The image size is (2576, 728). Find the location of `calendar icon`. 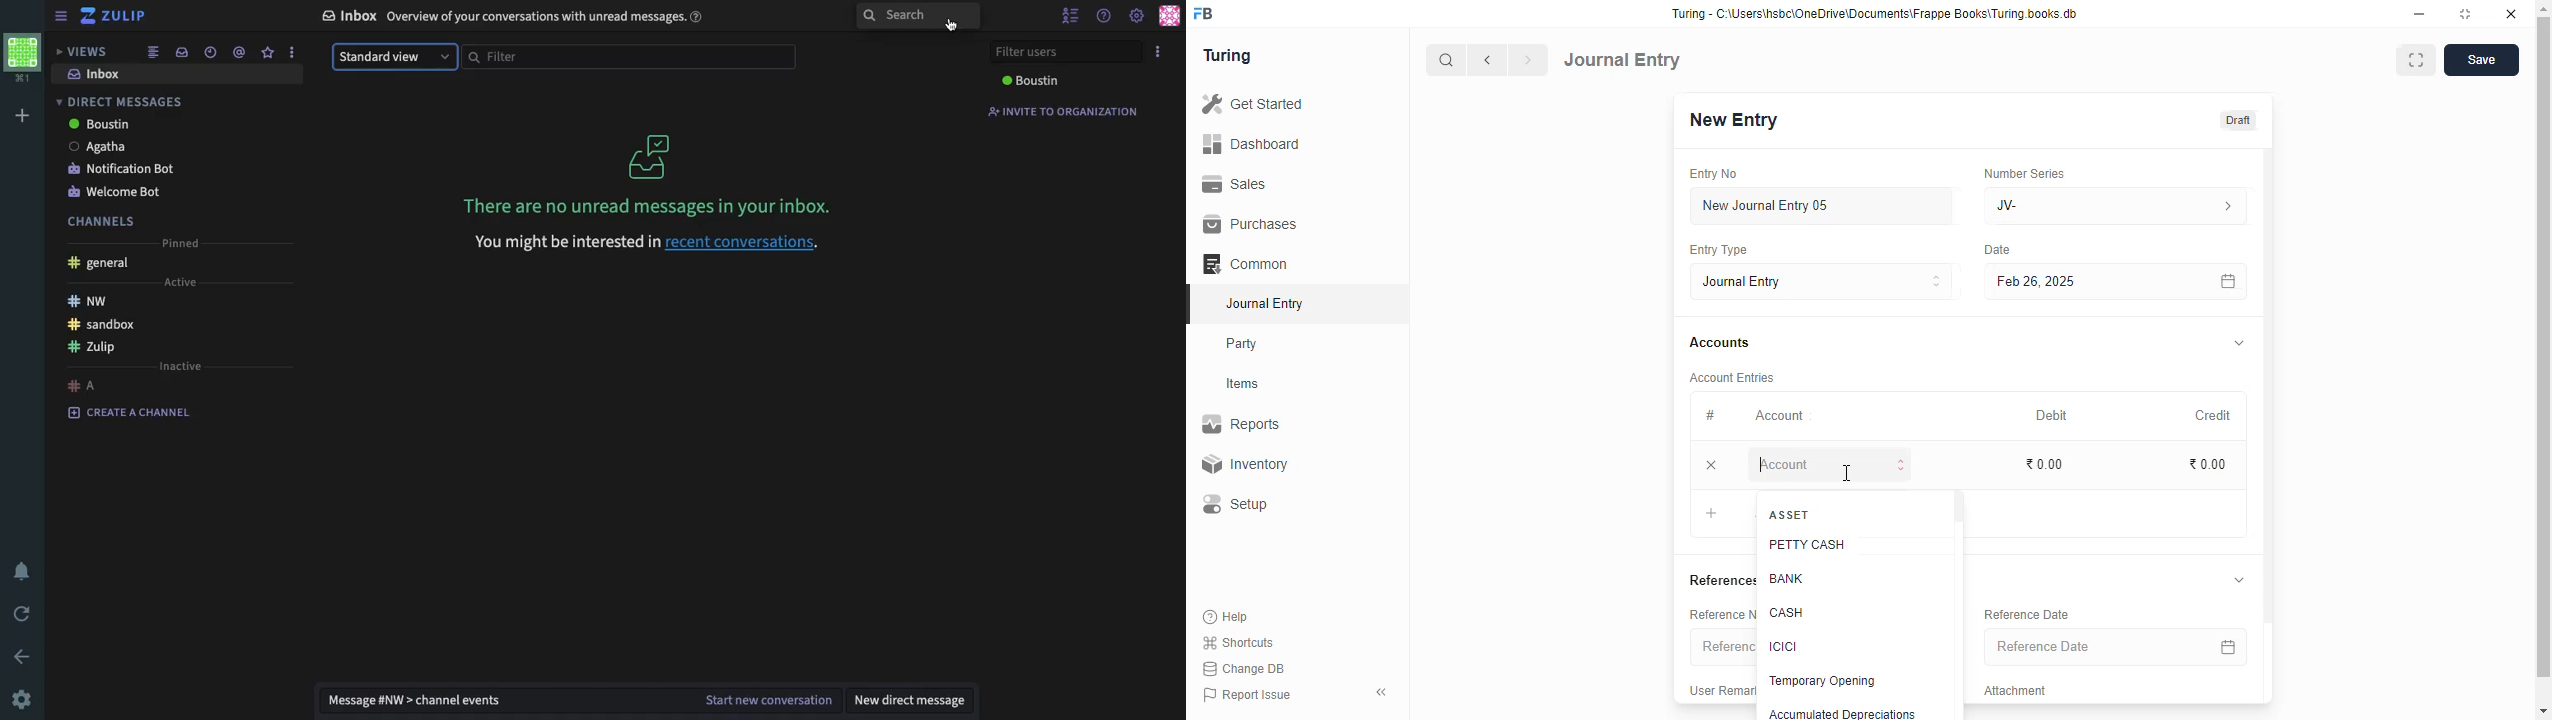

calendar icon is located at coordinates (2226, 281).